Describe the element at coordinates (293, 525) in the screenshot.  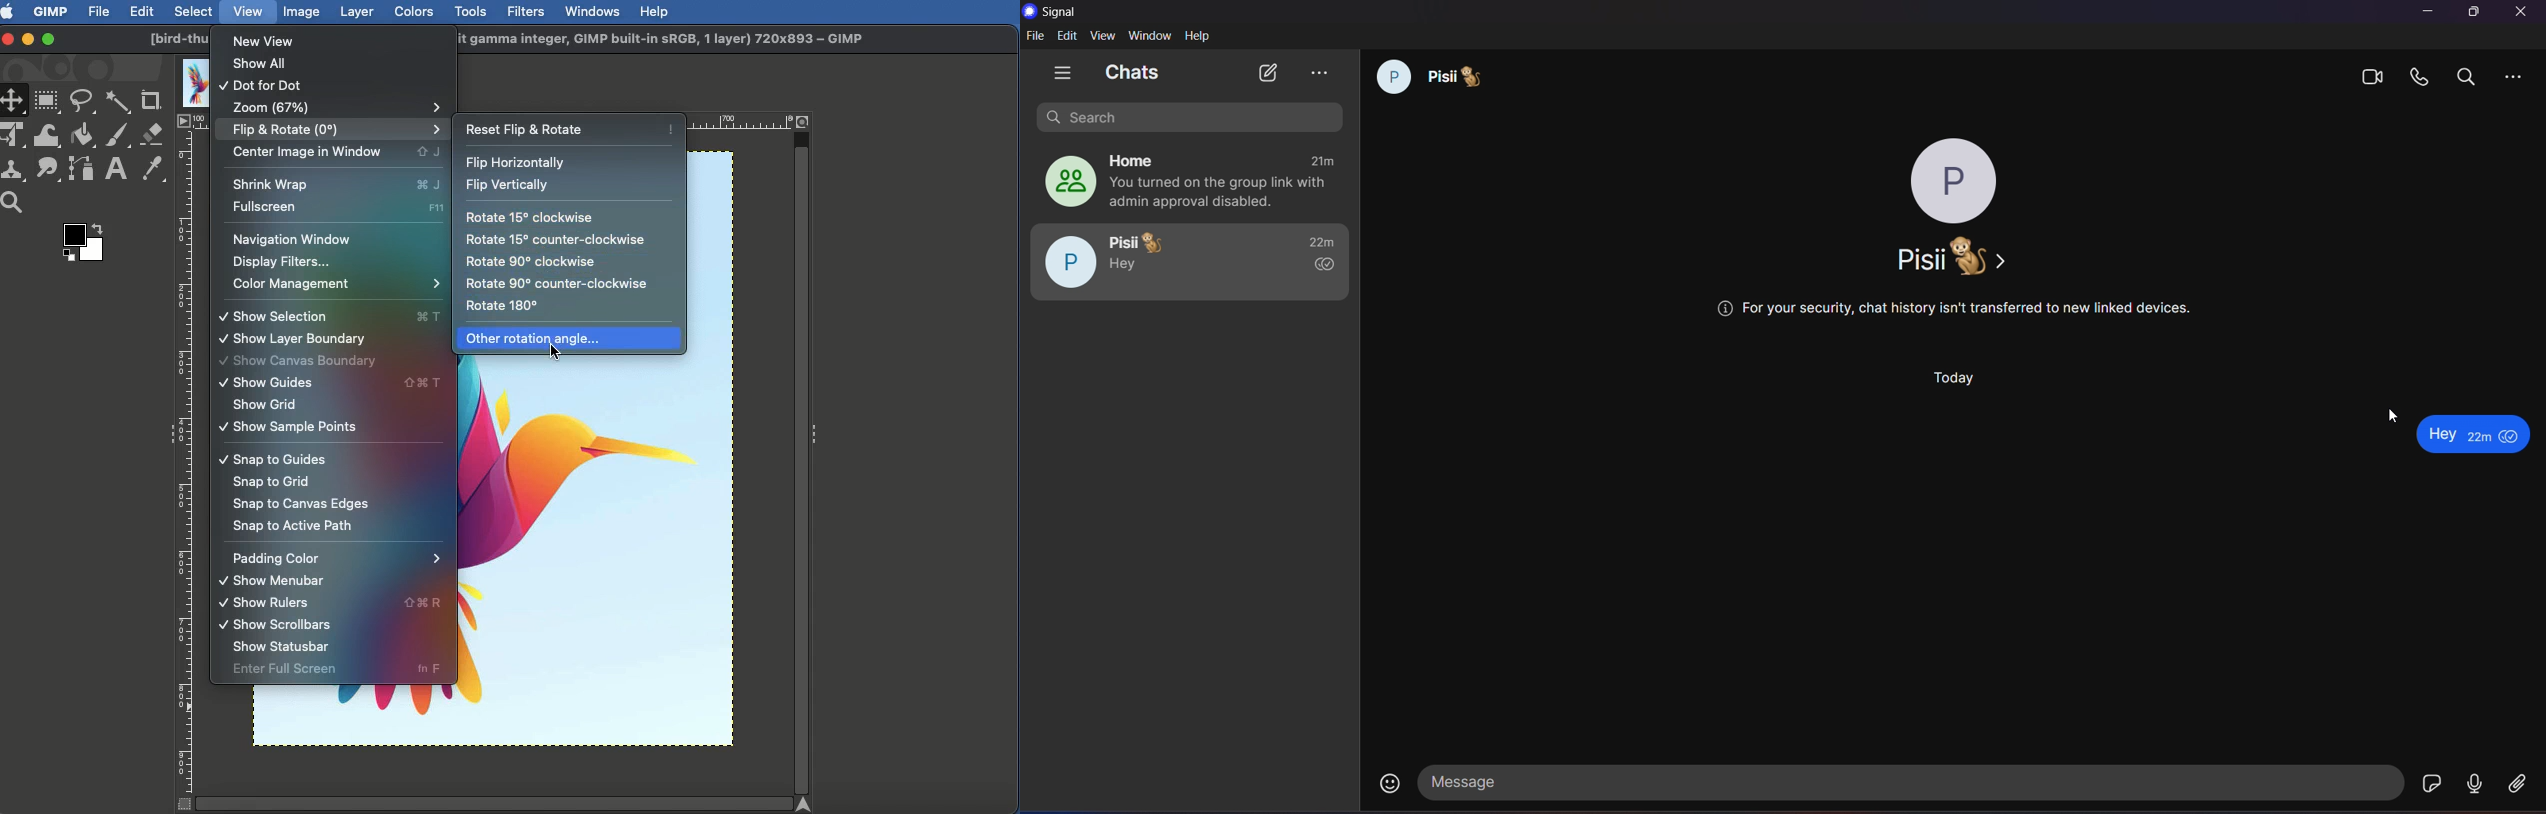
I see `Snap to active path` at that location.